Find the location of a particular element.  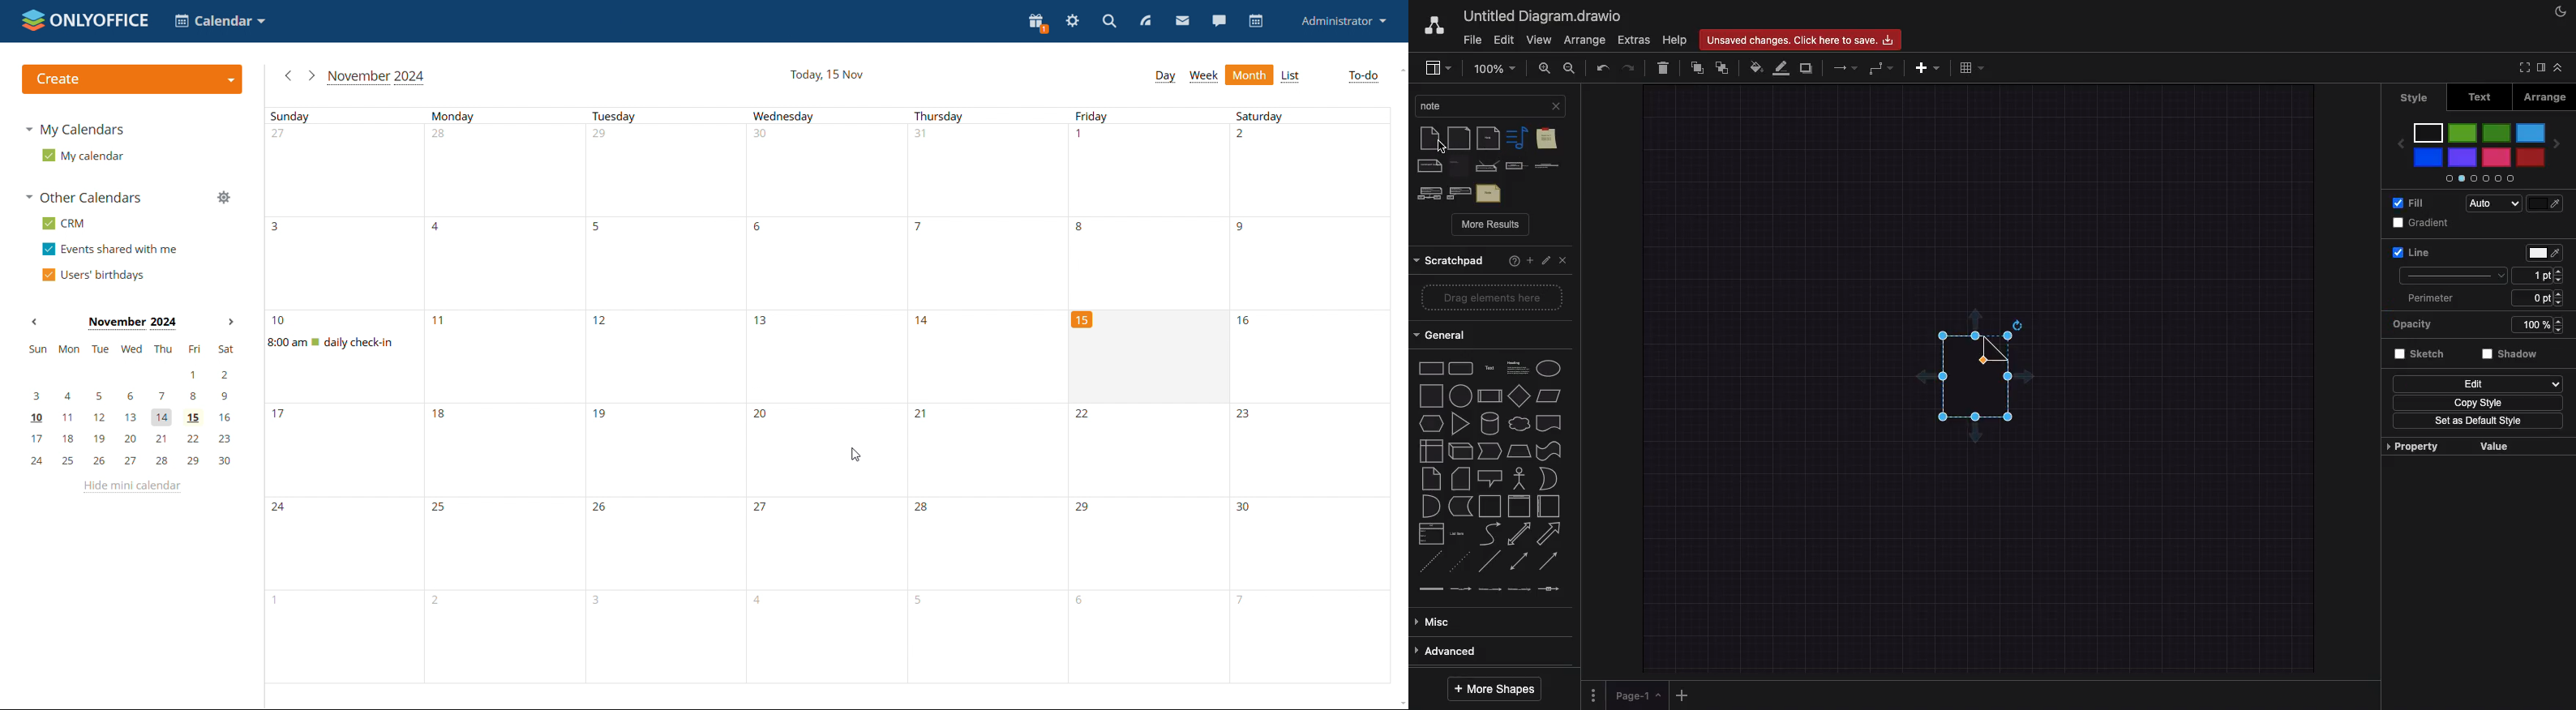

pages in color is located at coordinates (2477, 178).